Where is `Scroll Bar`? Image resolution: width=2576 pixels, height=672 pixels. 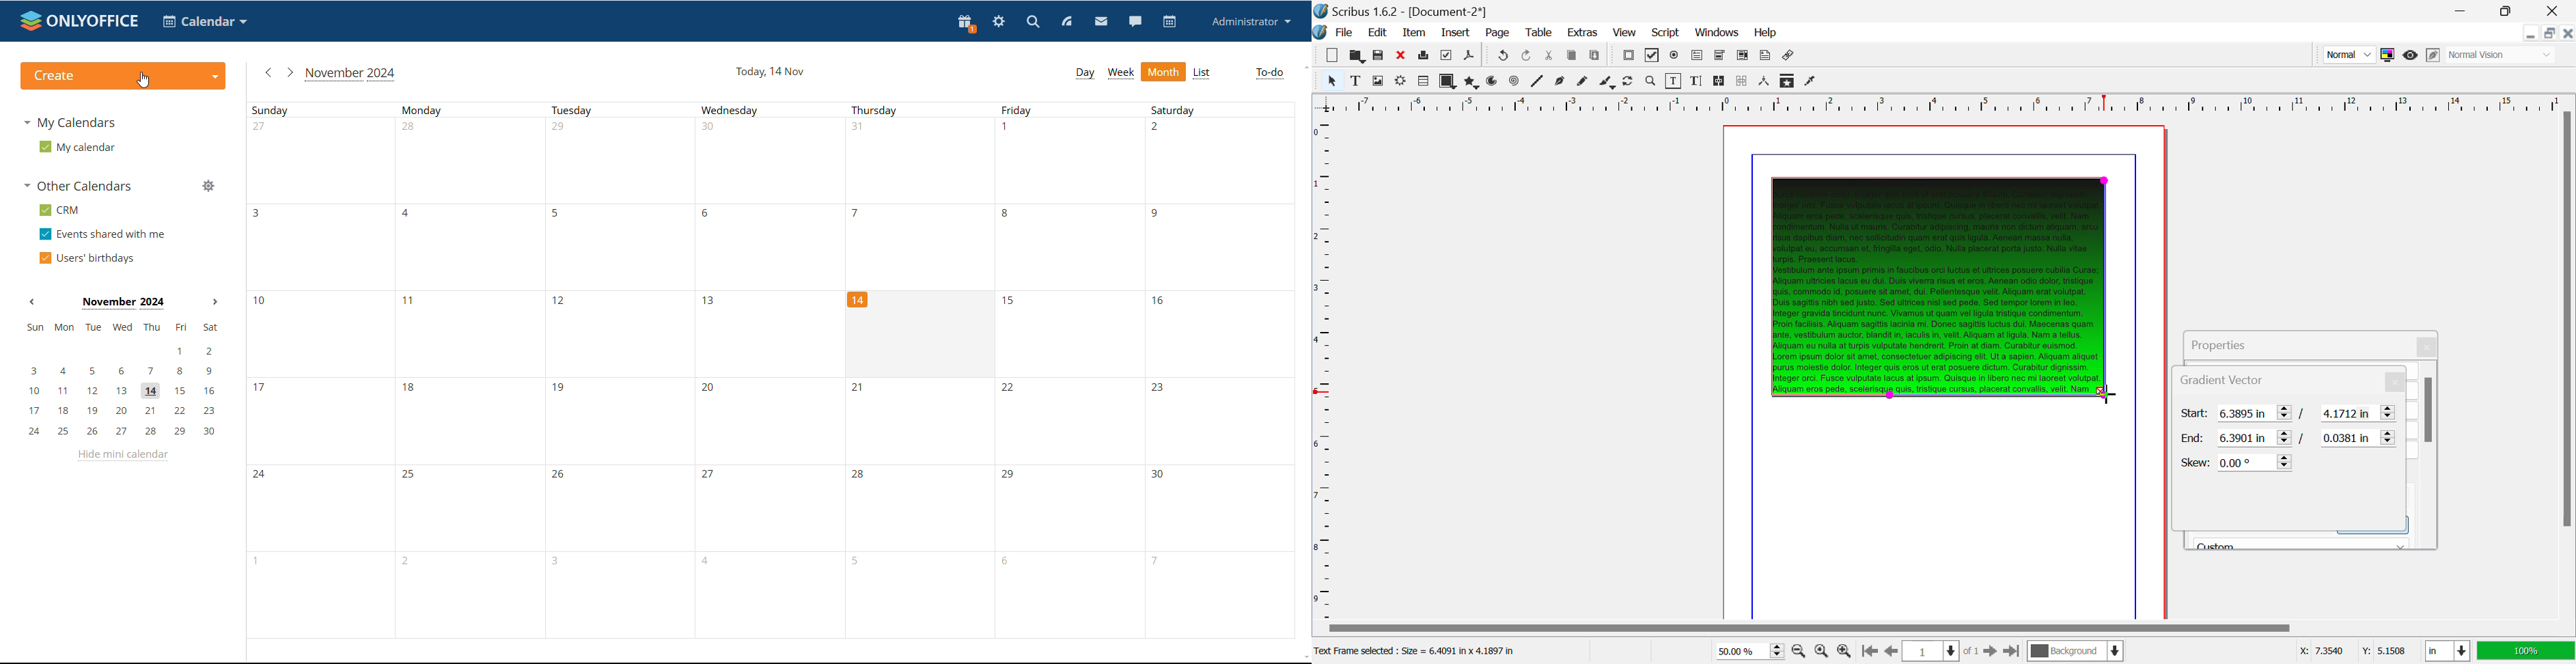
Scroll Bar is located at coordinates (2429, 455).